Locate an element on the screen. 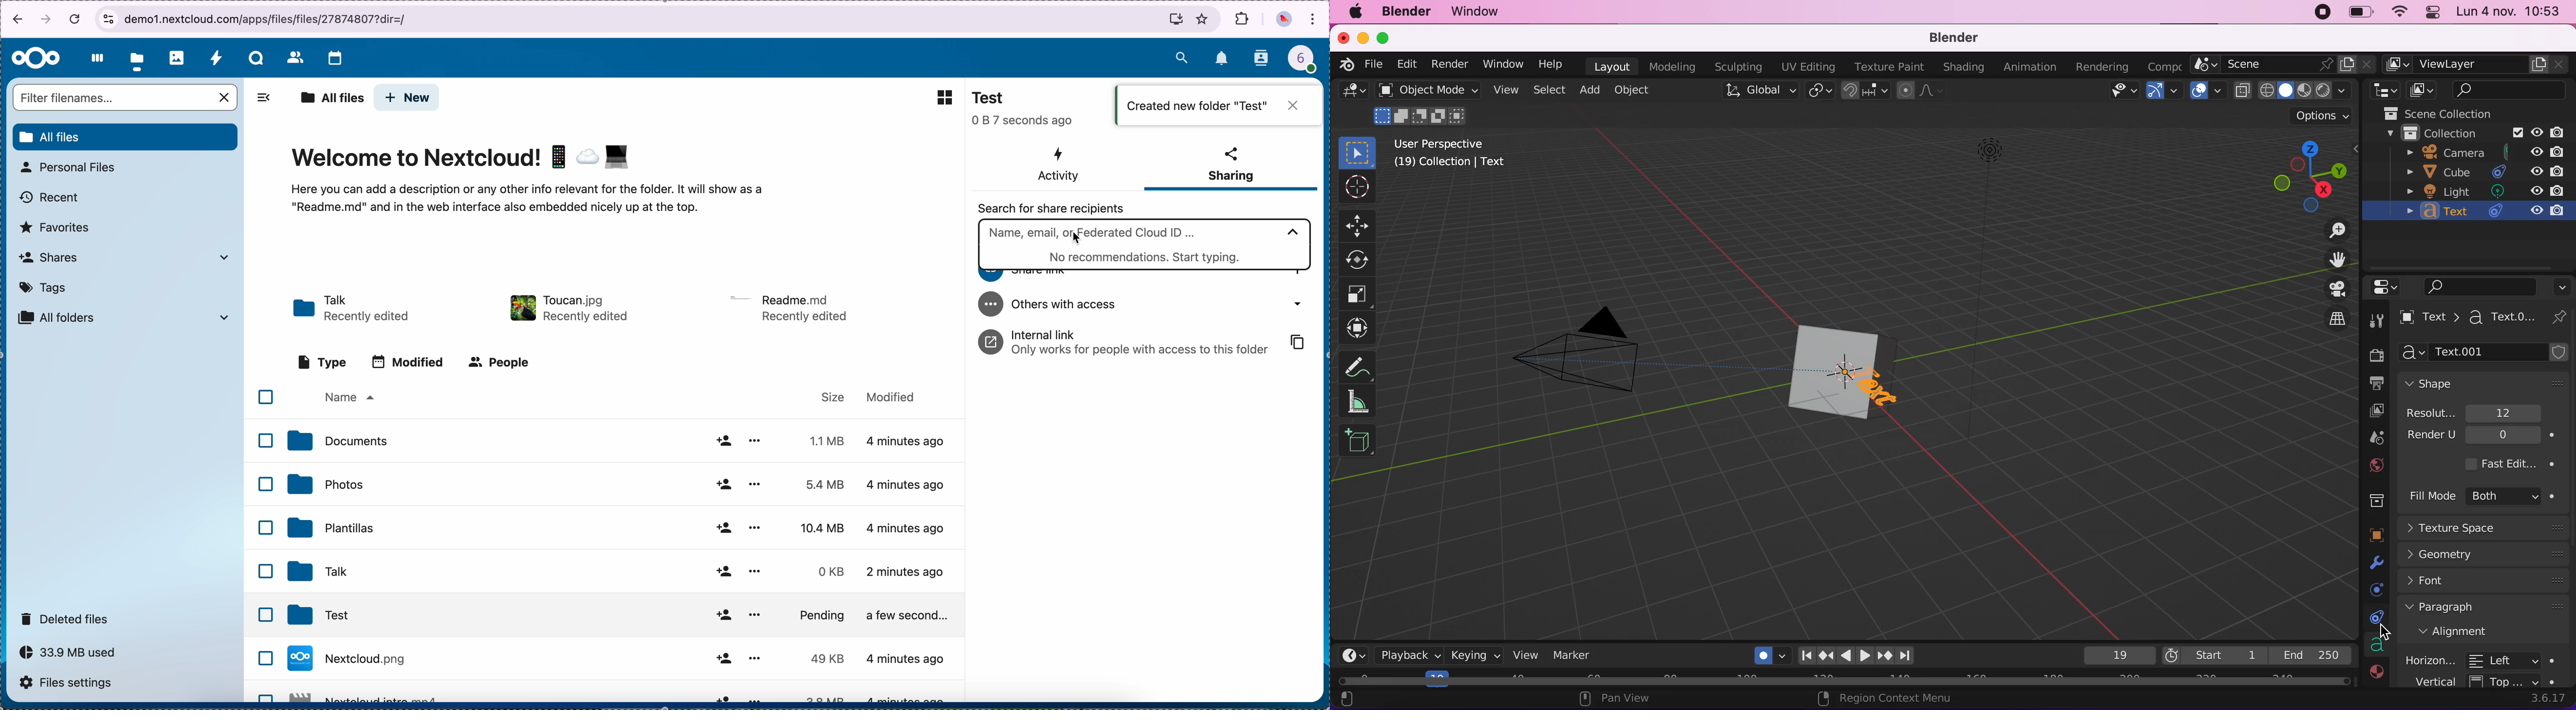 The height and width of the screenshot is (728, 2576). contacts is located at coordinates (294, 57).